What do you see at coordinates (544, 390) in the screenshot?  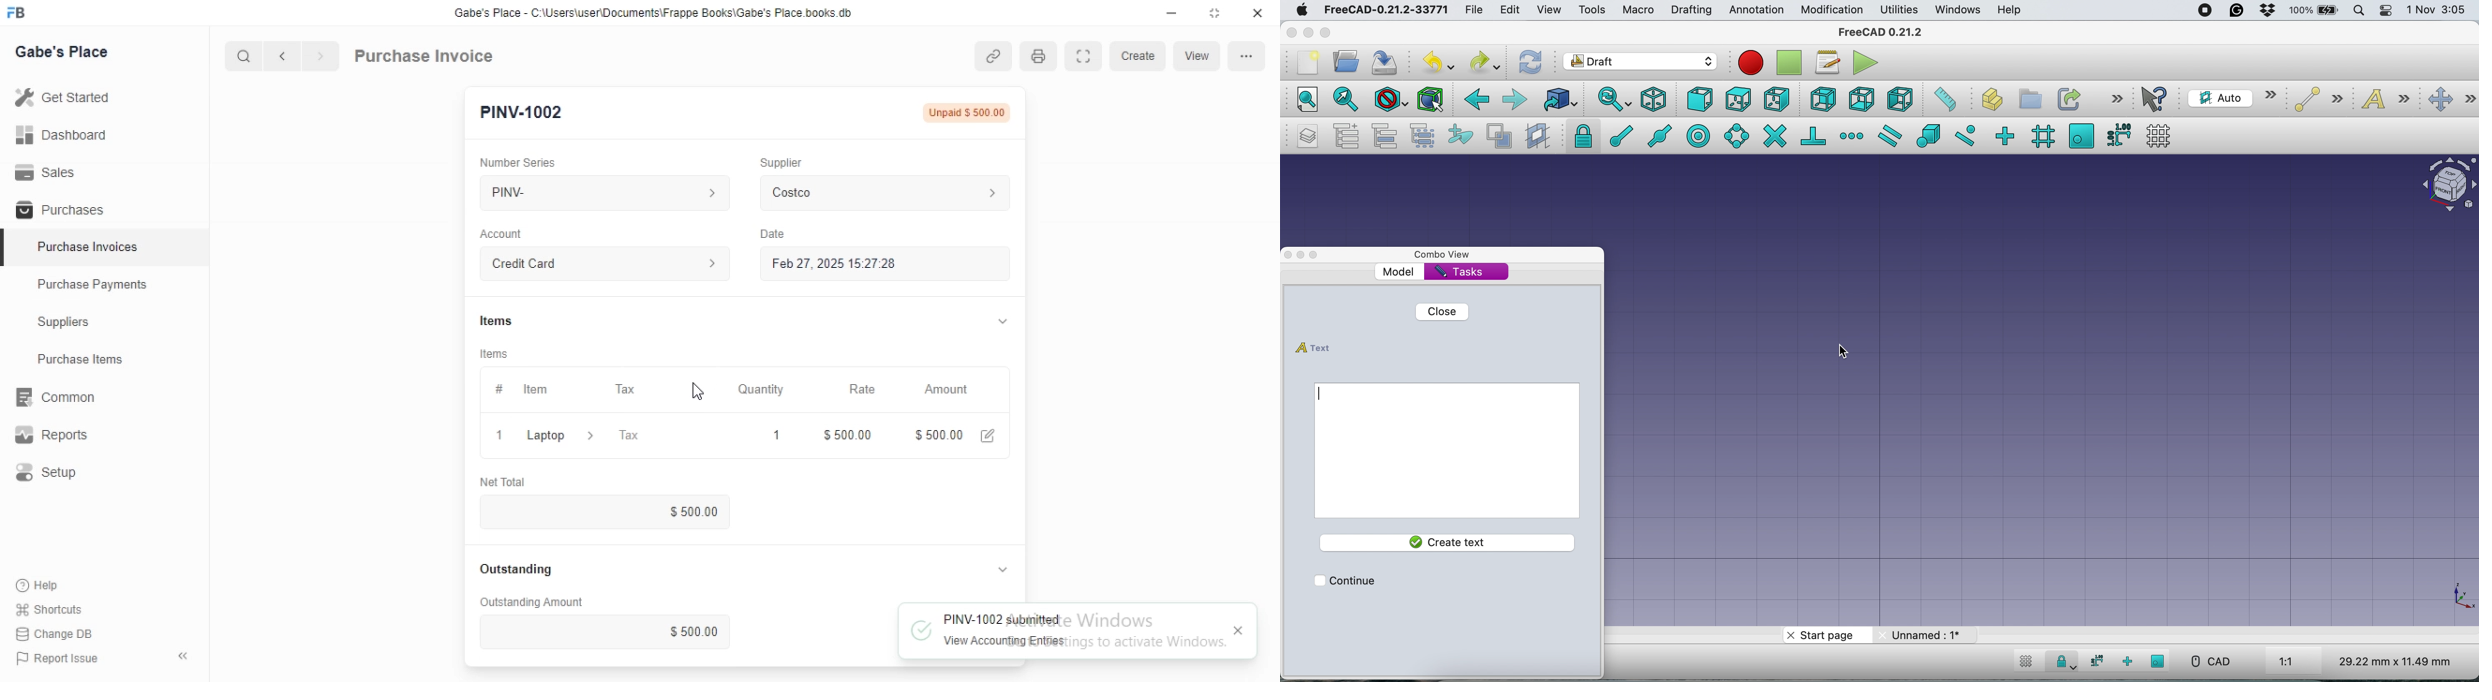 I see `# Item` at bounding box center [544, 390].